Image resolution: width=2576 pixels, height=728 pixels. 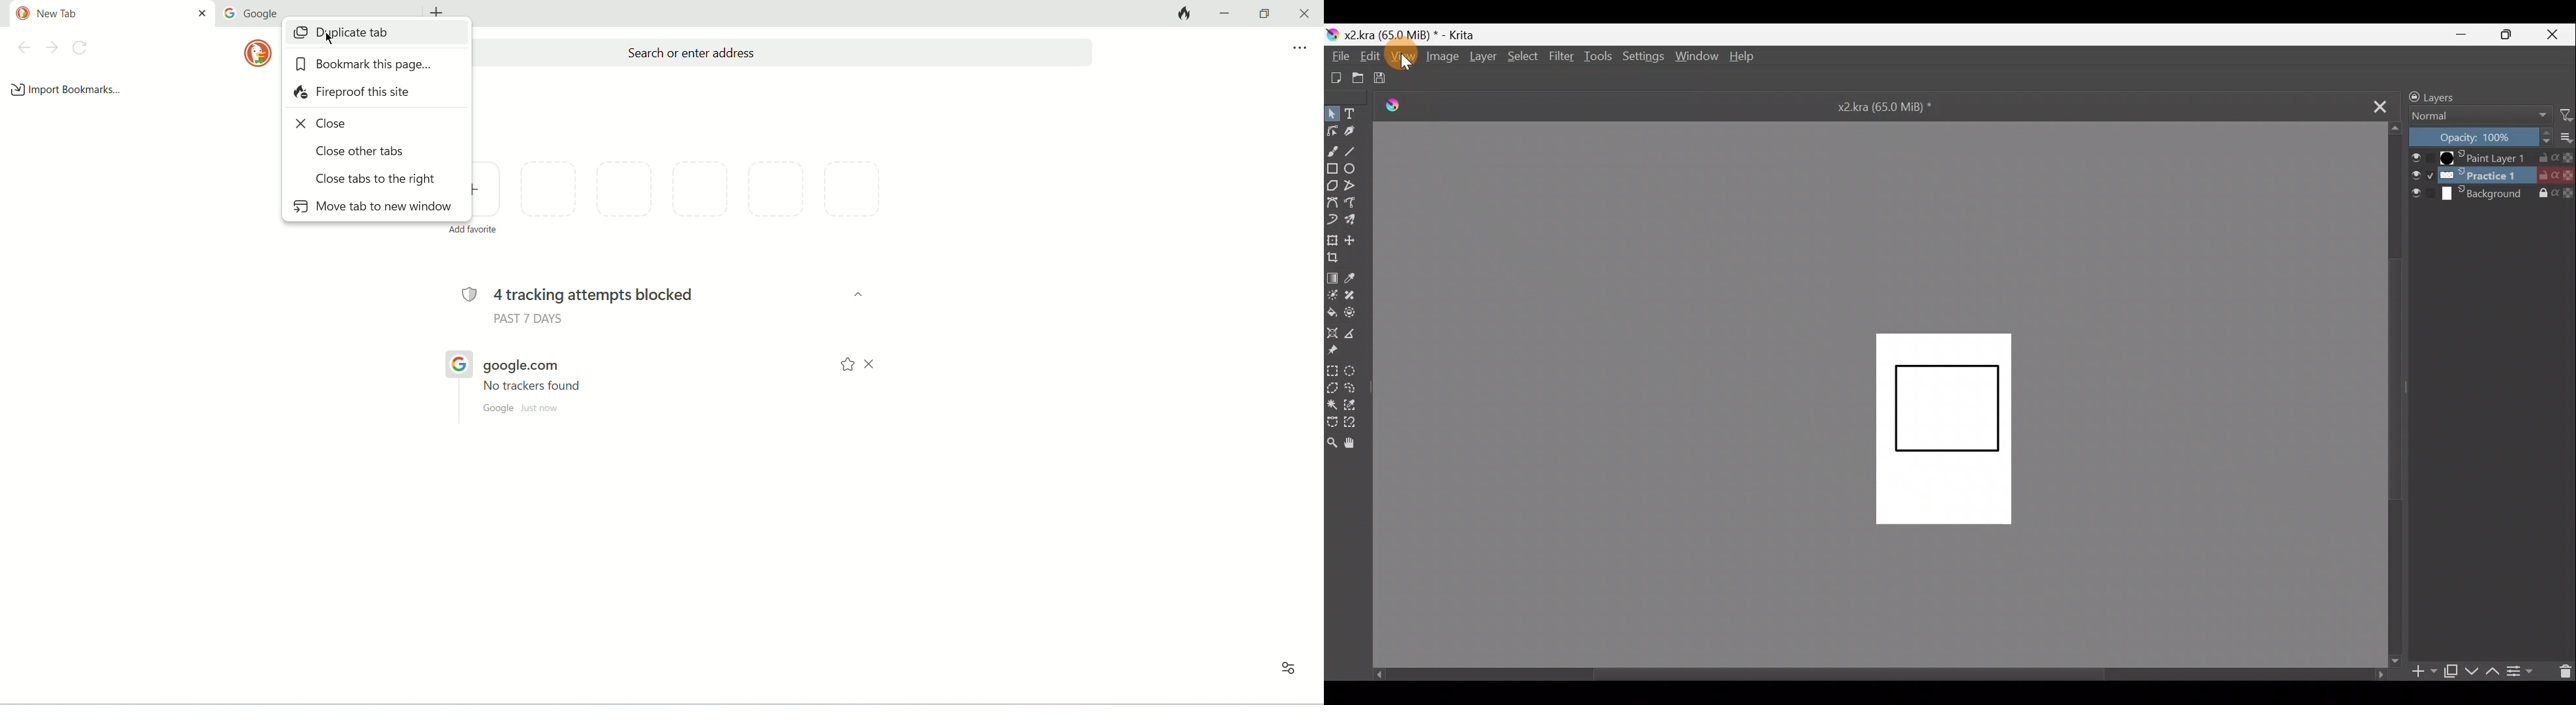 What do you see at coordinates (1356, 403) in the screenshot?
I see `Similar colour selection tool` at bounding box center [1356, 403].